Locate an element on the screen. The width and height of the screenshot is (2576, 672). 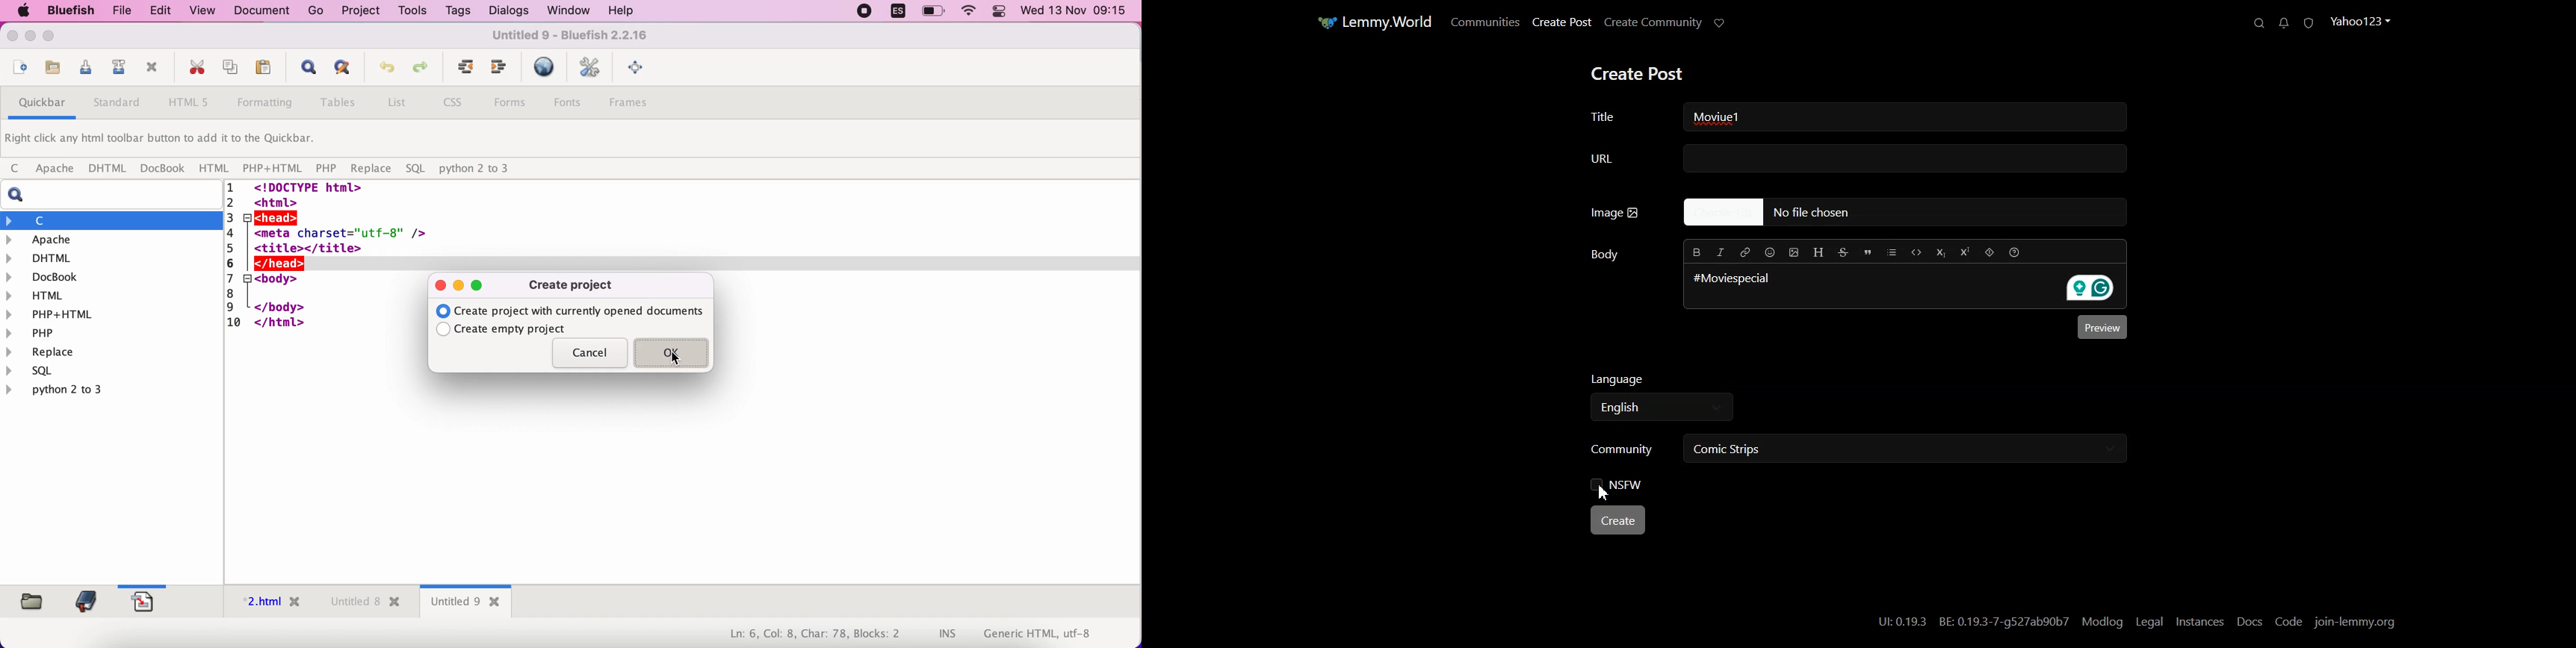
Formatting help is located at coordinates (2015, 252).